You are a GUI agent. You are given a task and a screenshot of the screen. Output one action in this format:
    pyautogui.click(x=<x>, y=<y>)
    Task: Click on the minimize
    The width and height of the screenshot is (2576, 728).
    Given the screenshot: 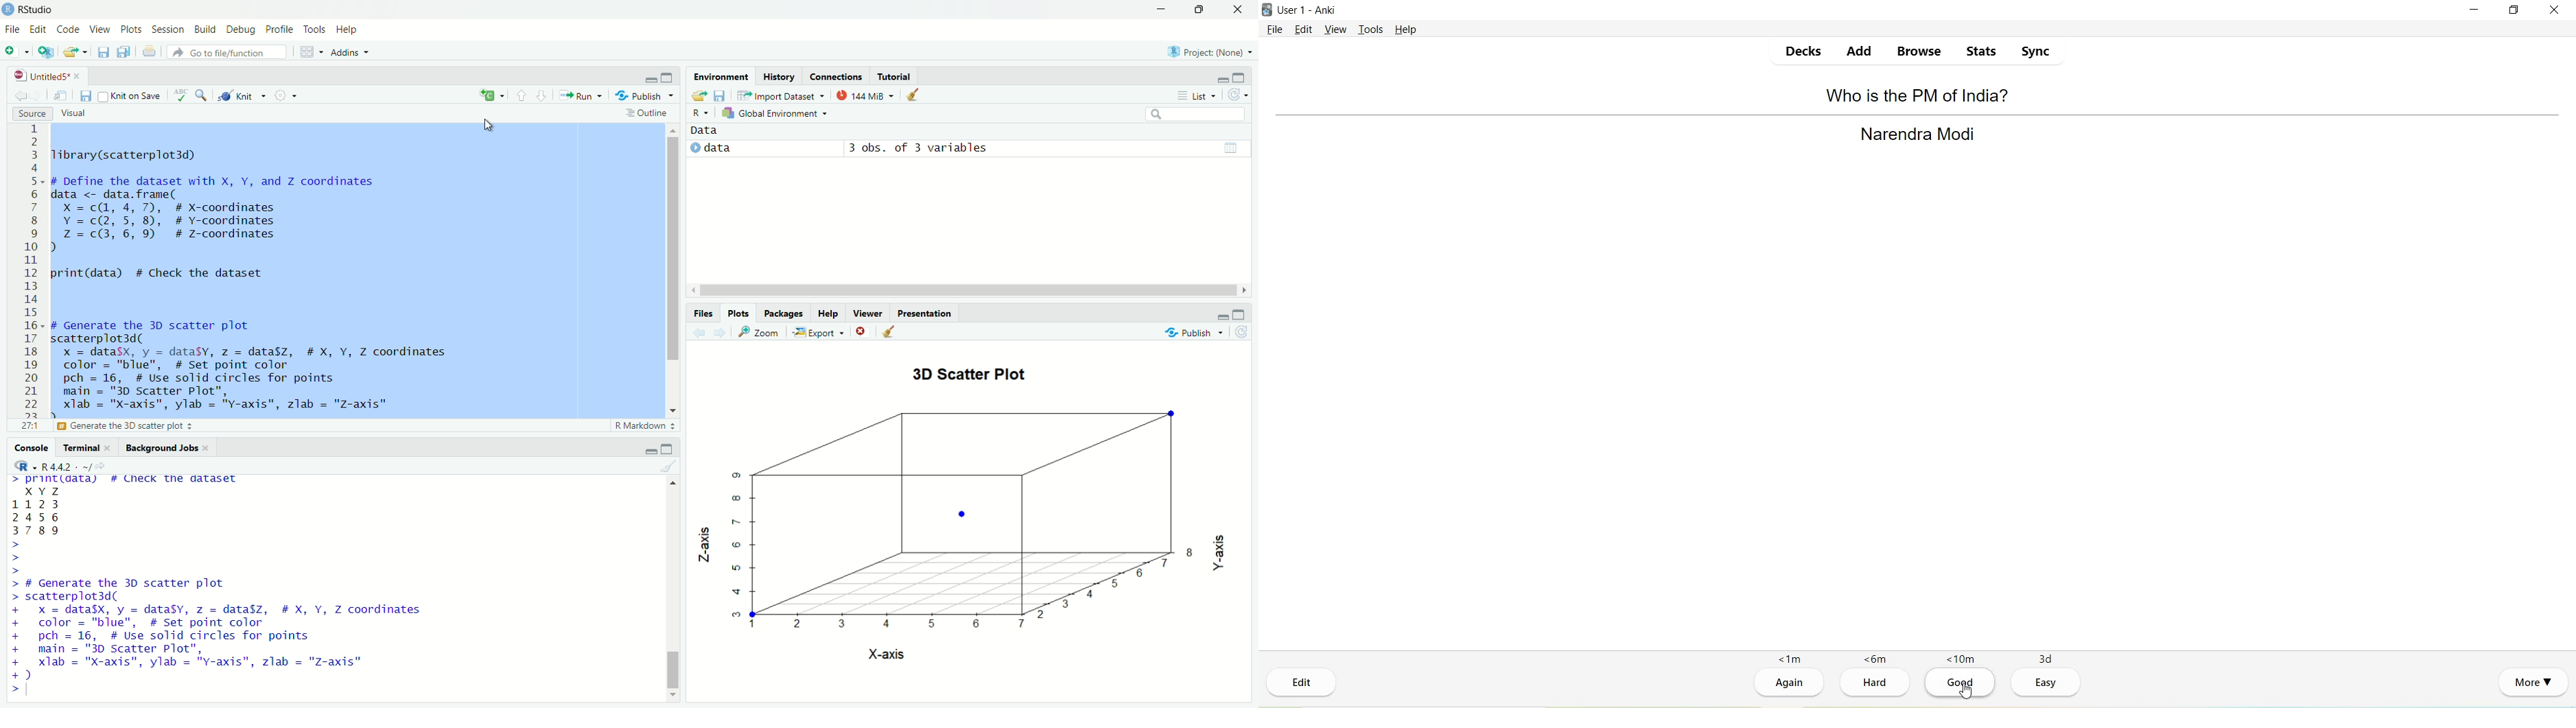 What is the action you would take?
    pyautogui.click(x=1160, y=9)
    